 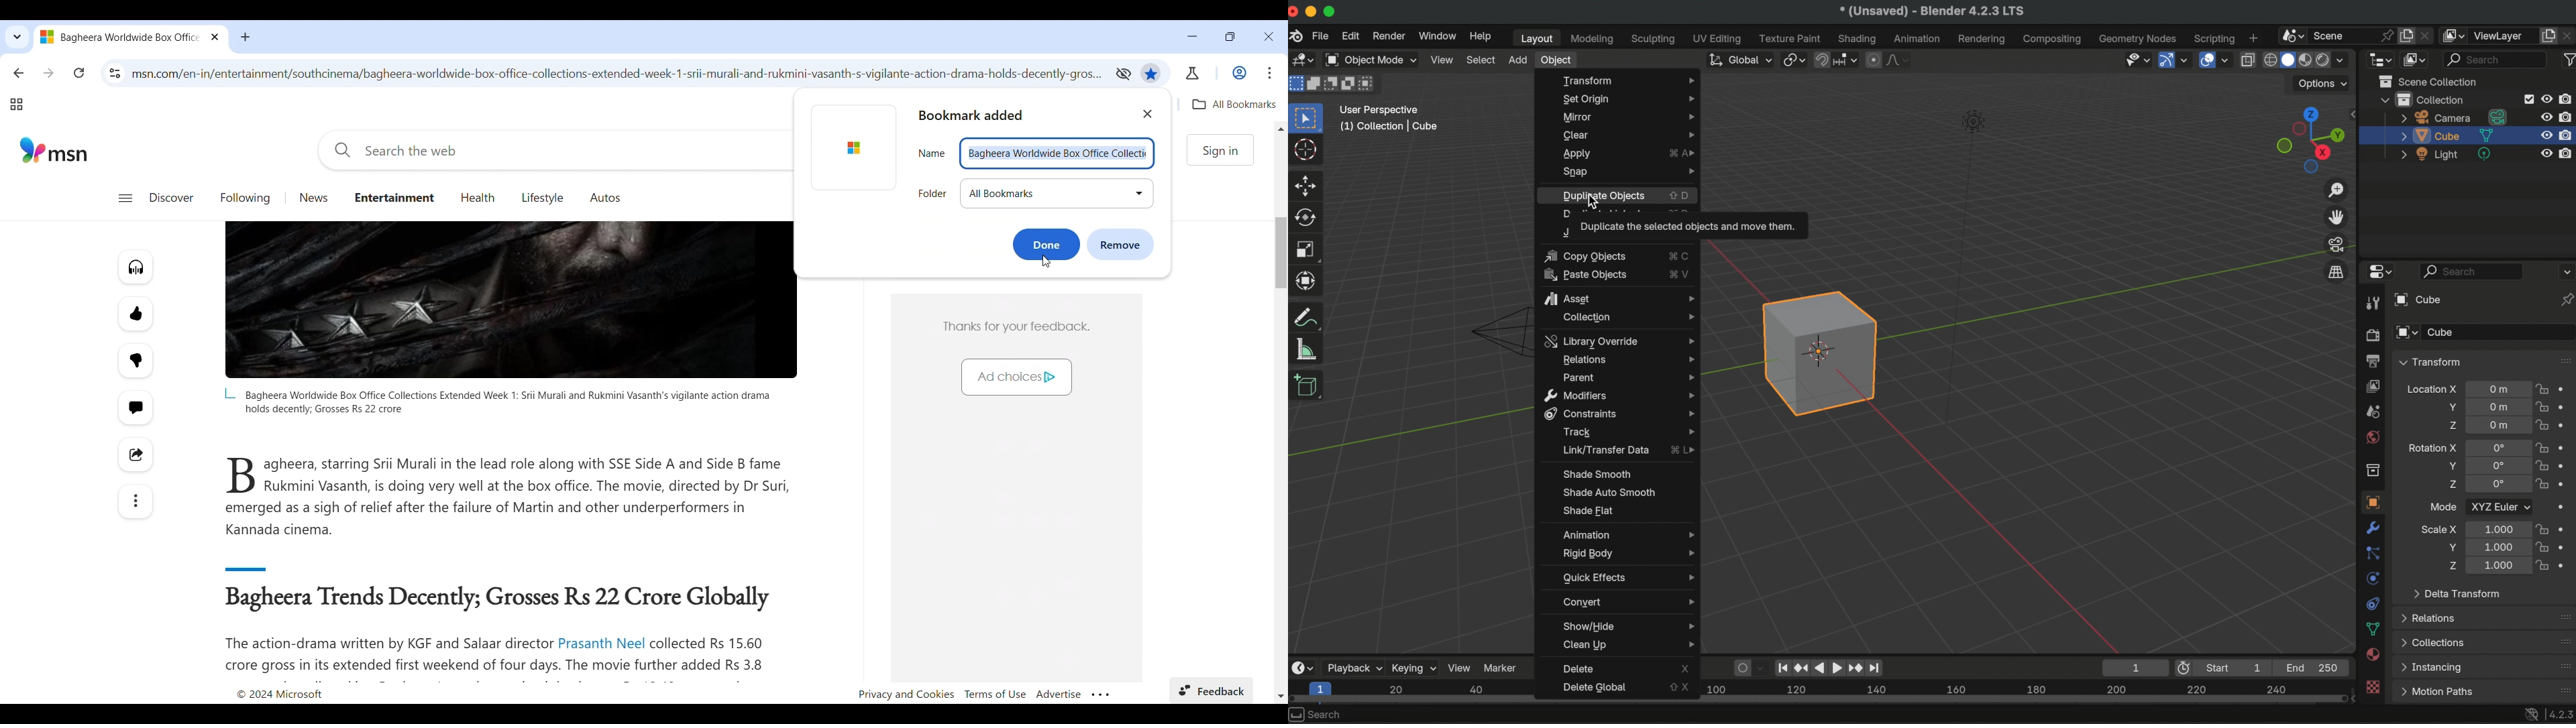 What do you see at coordinates (1193, 73) in the screenshot?
I see `Chrome labs` at bounding box center [1193, 73].